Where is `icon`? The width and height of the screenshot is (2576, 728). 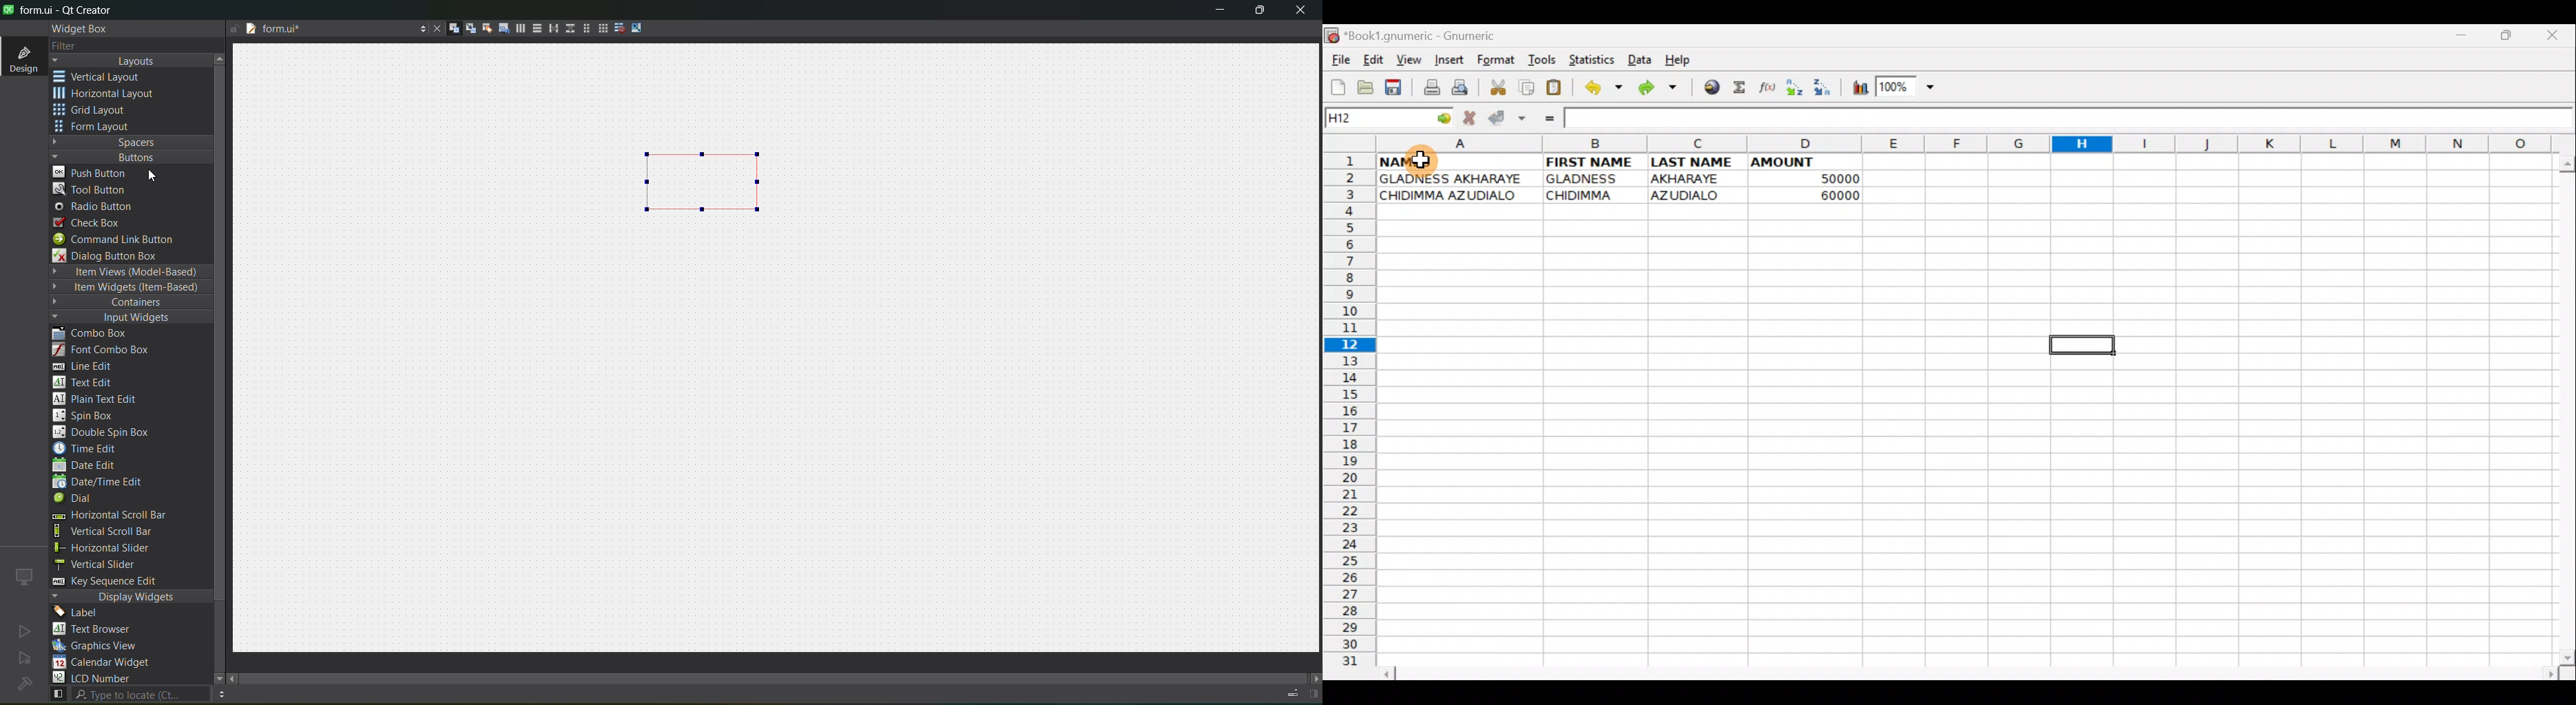
icon is located at coordinates (25, 576).